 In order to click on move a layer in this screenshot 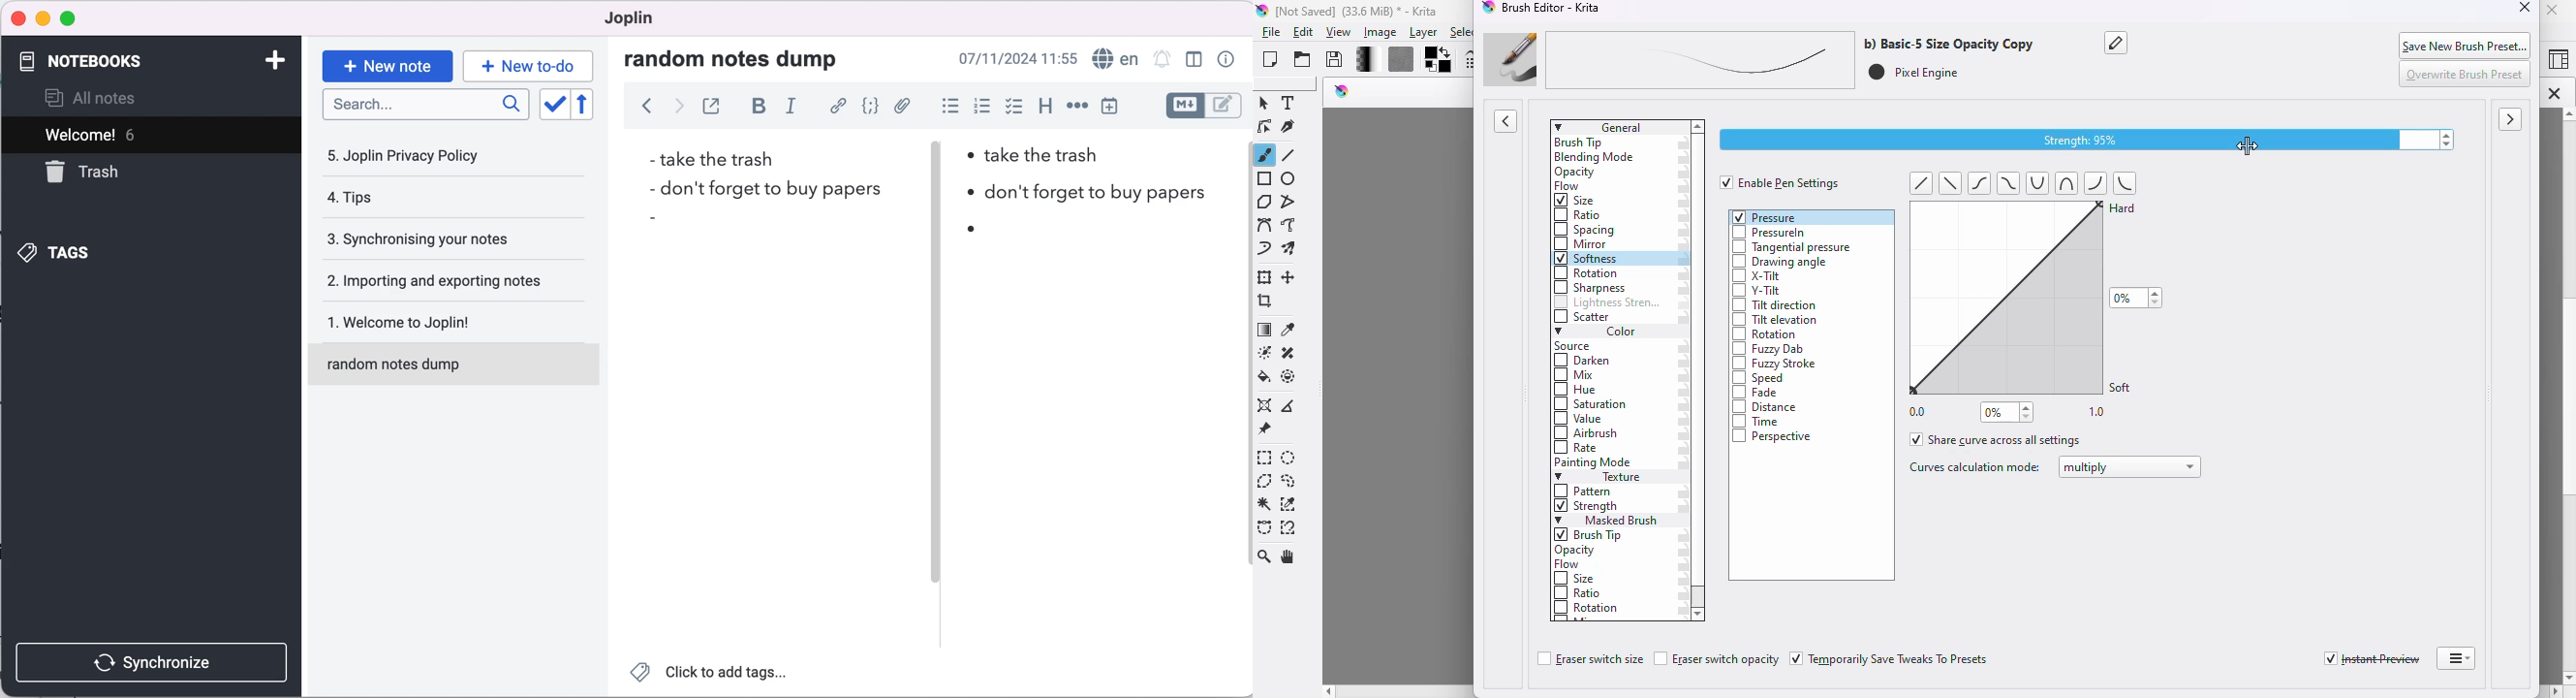, I will do `click(1290, 278)`.